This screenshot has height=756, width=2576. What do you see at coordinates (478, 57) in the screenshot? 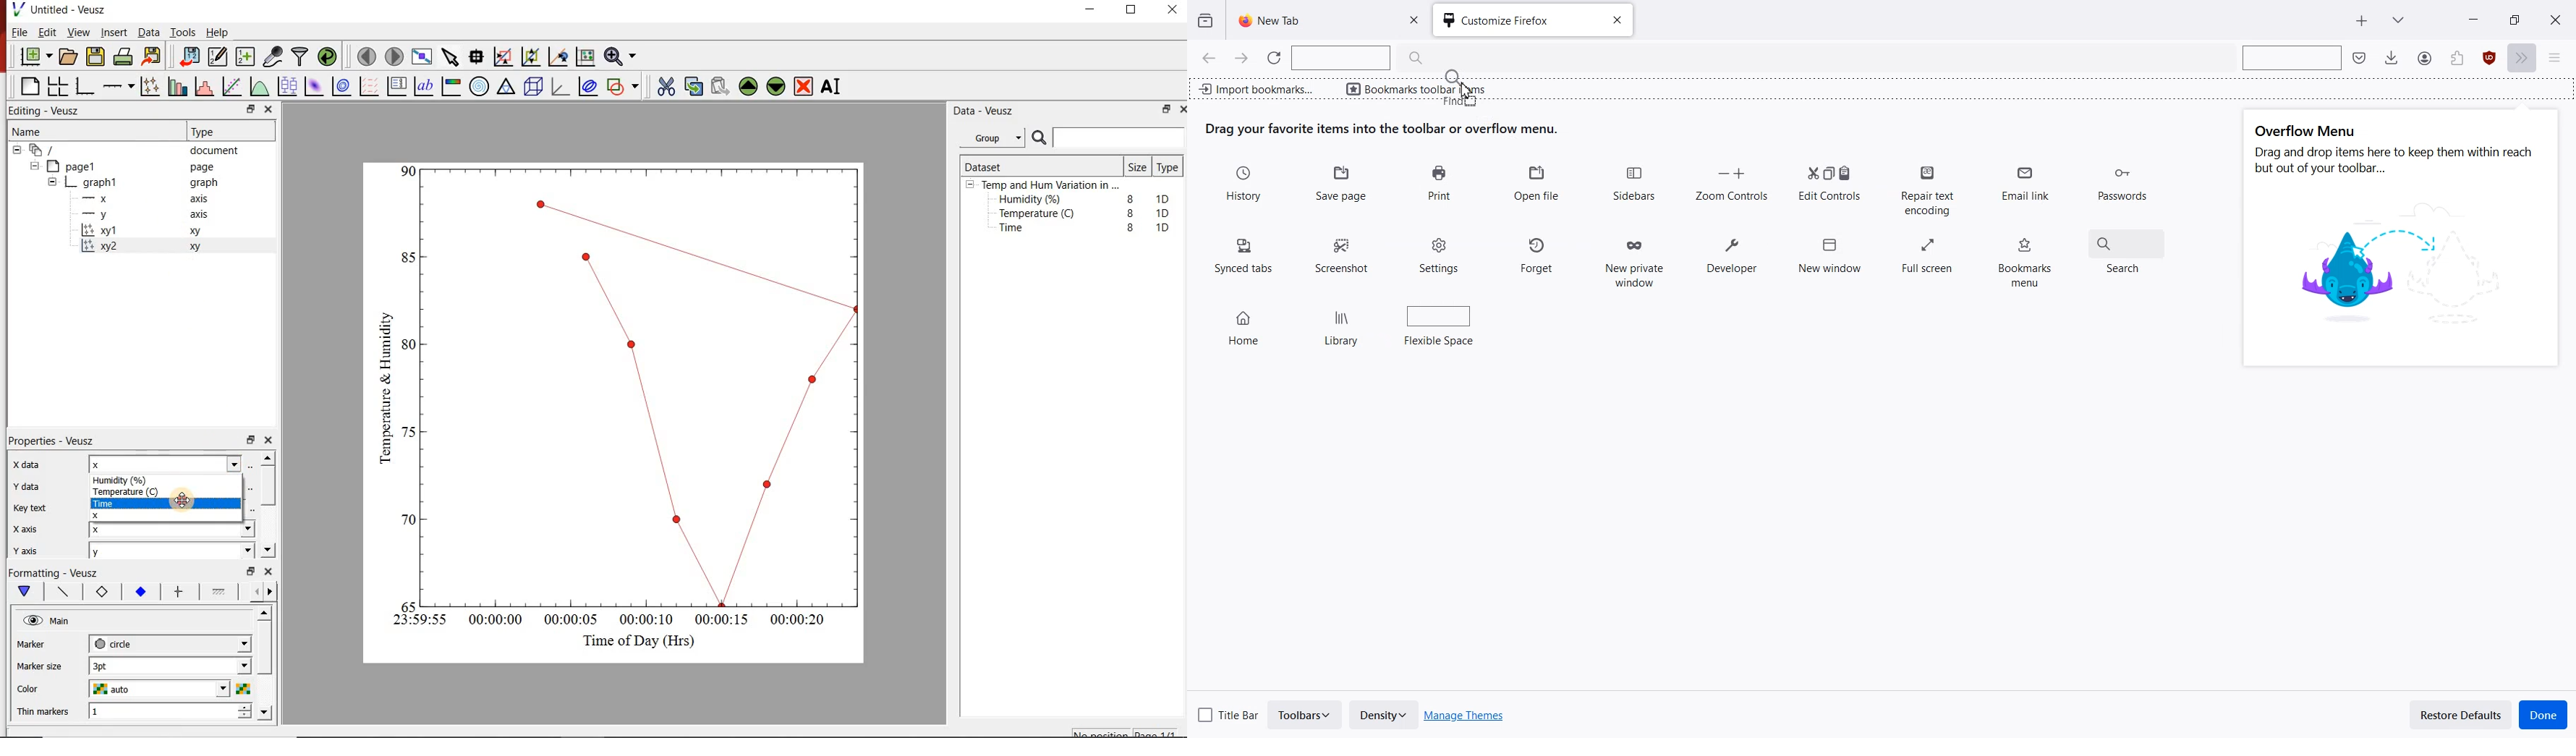
I see `Read data points on the graph` at bounding box center [478, 57].